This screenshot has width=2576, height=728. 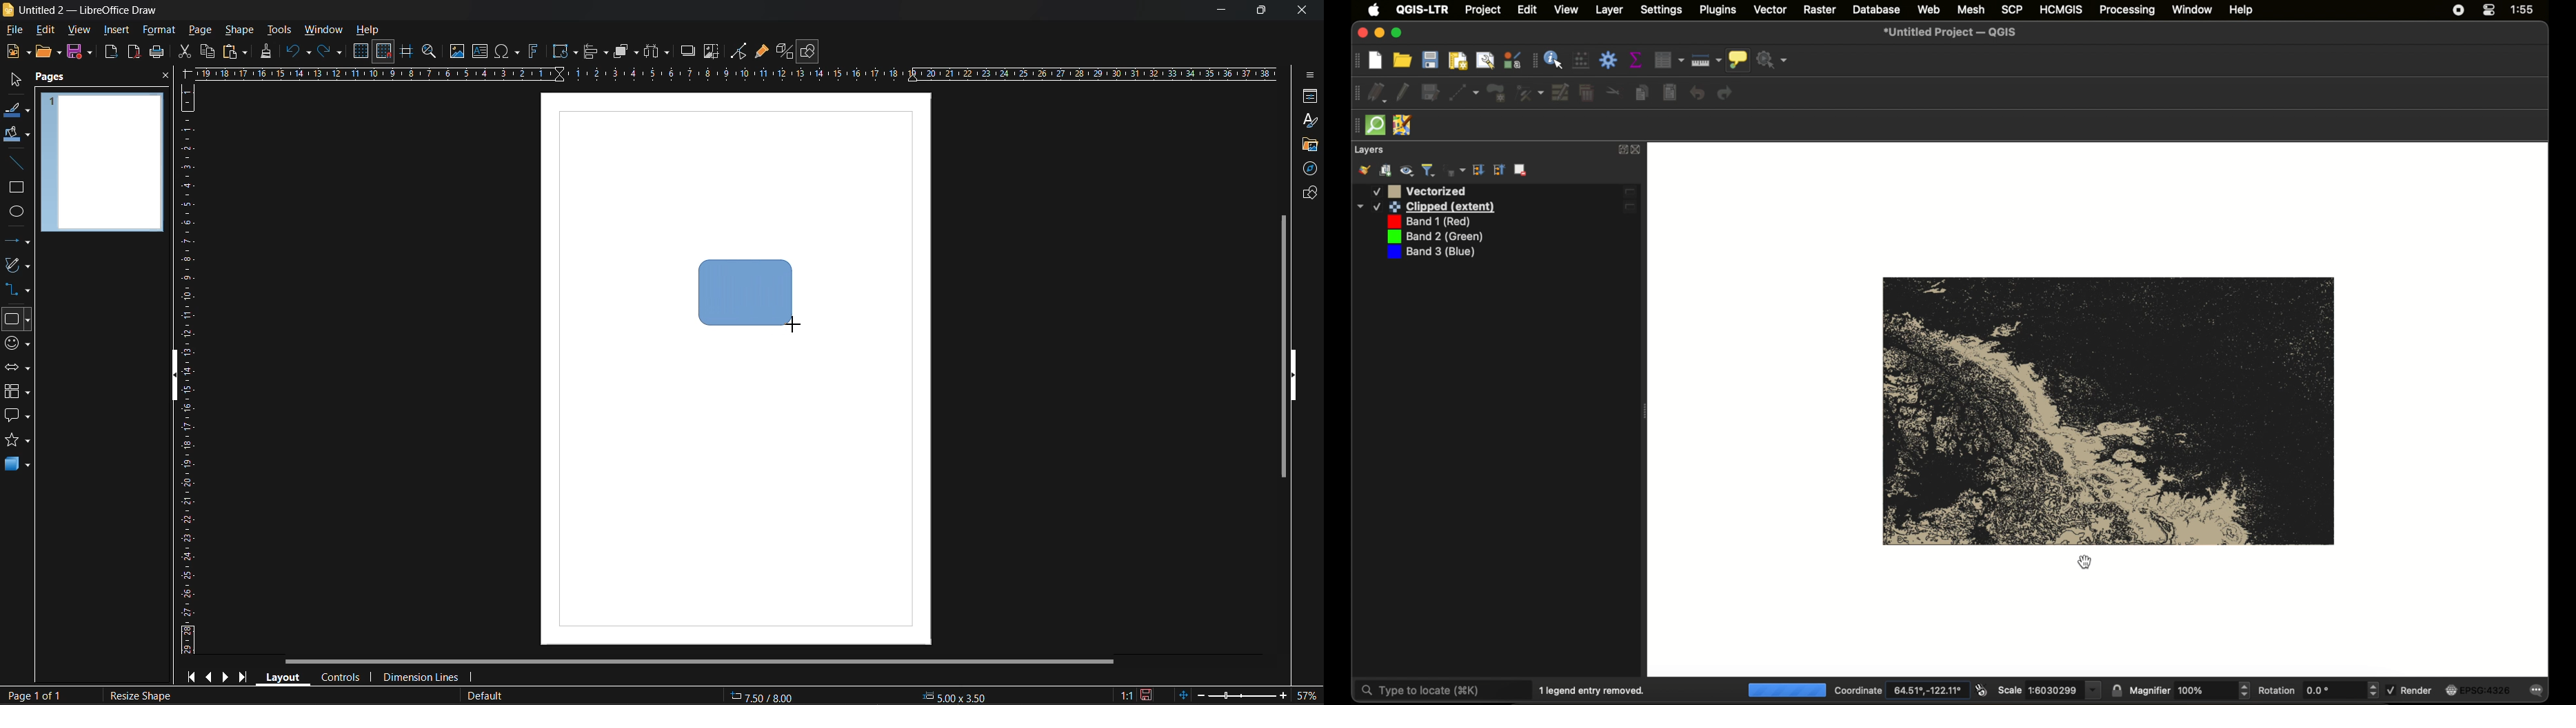 I want to click on drag handle, so click(x=1355, y=125).